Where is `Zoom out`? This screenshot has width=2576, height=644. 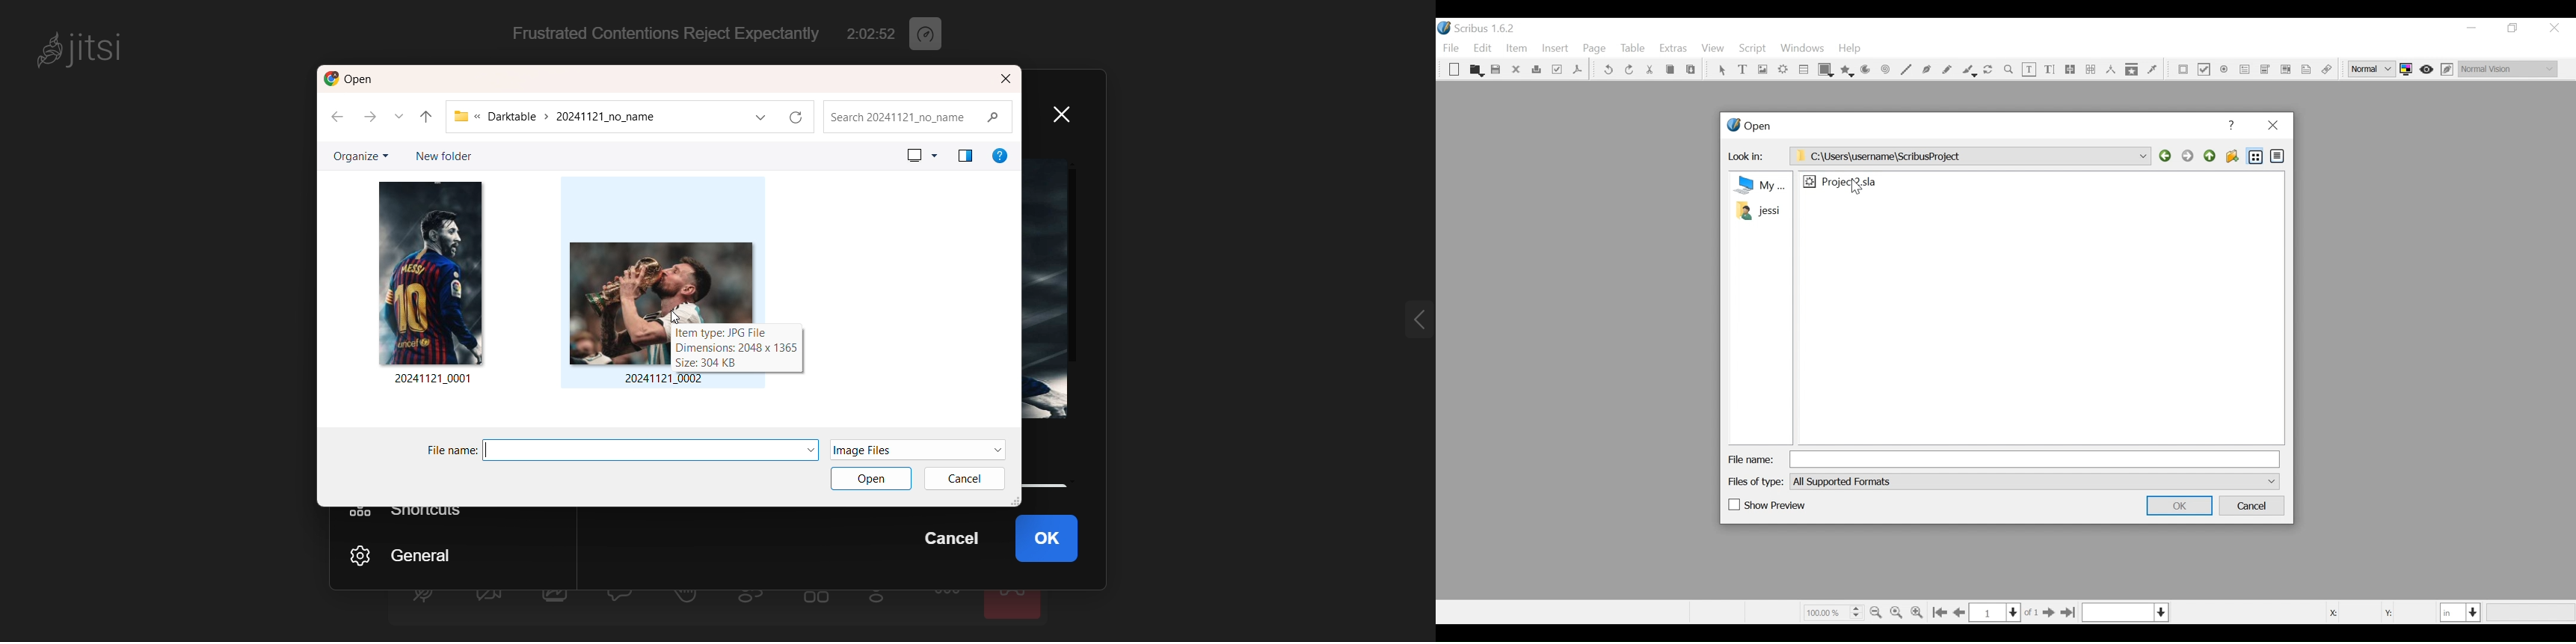 Zoom out is located at coordinates (1877, 611).